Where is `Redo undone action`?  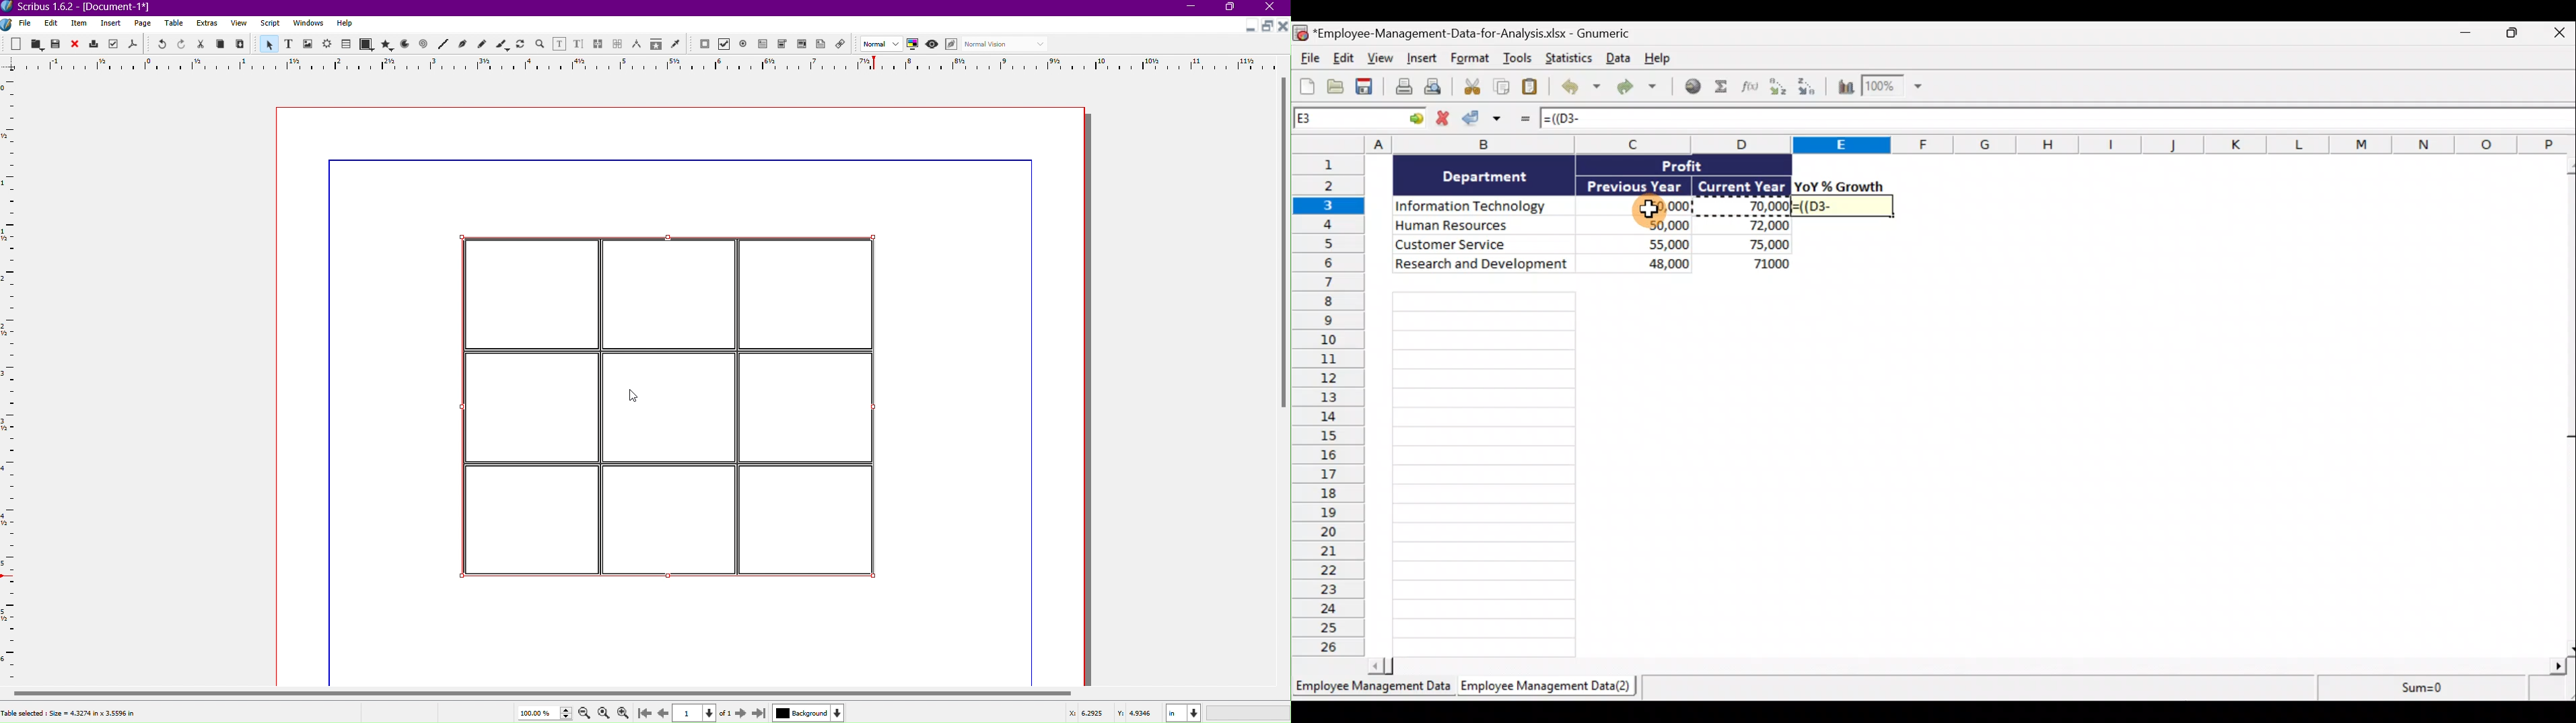 Redo undone action is located at coordinates (1635, 88).